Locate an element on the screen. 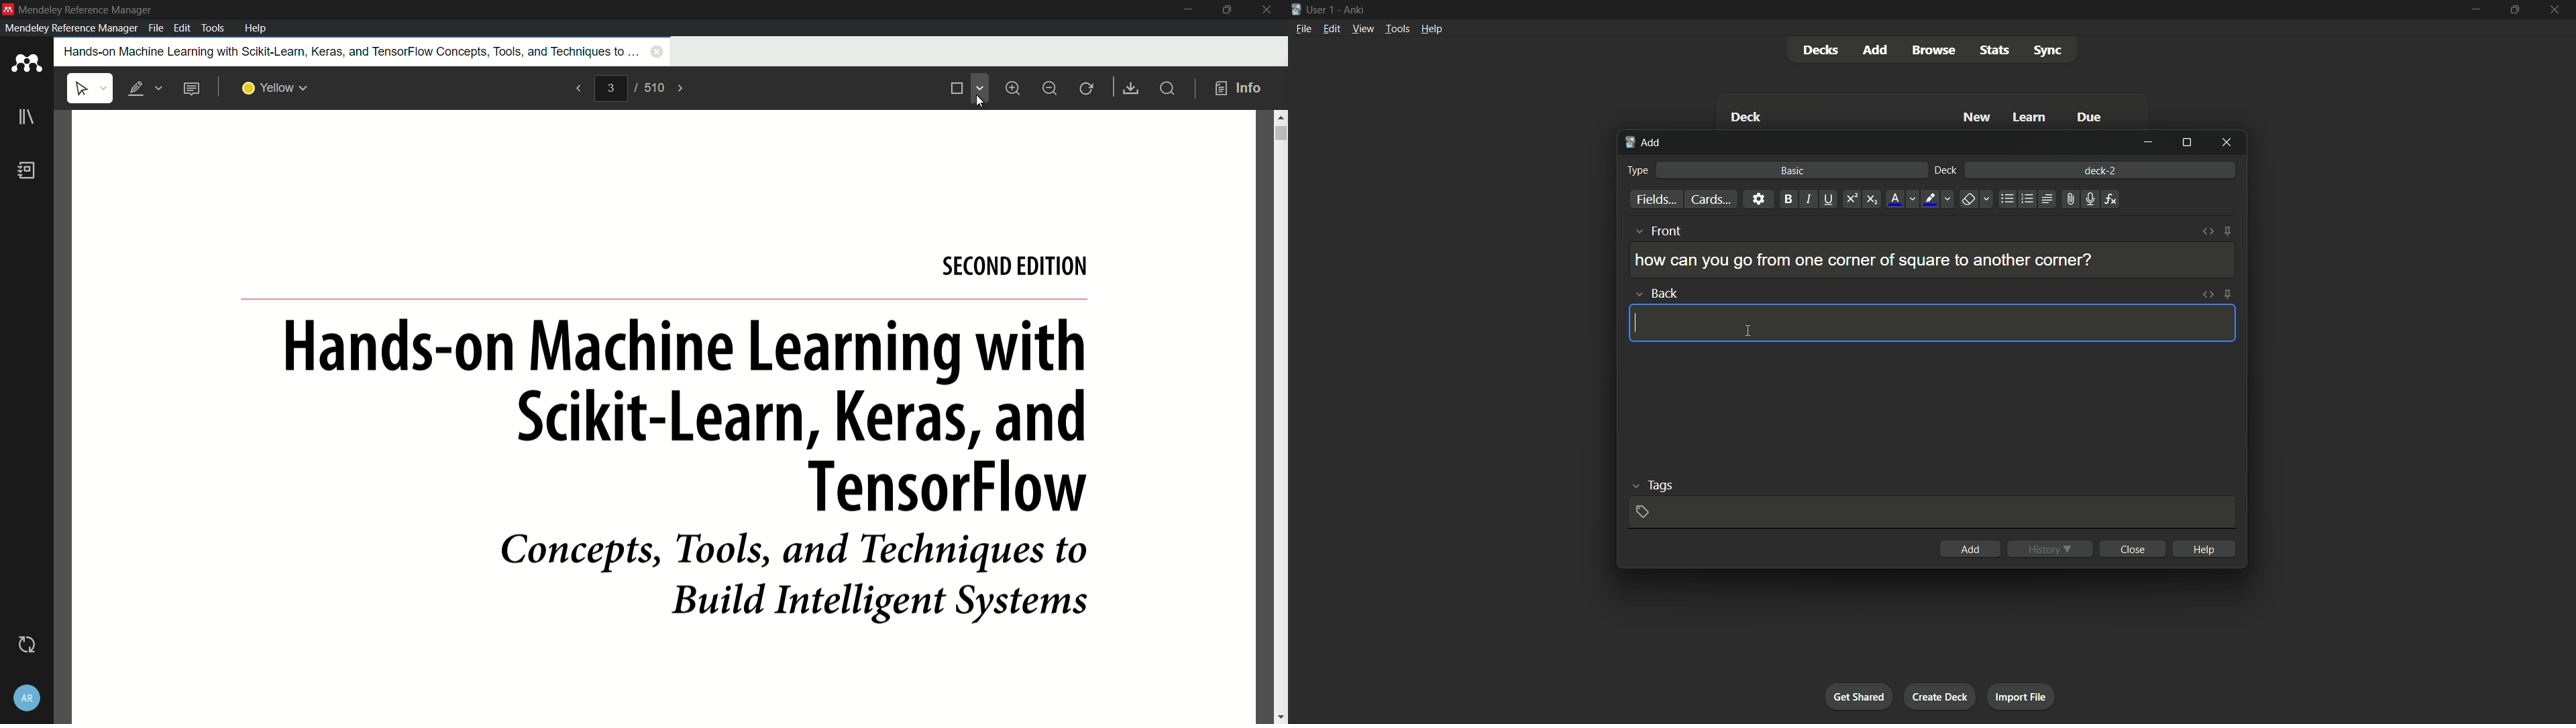 This screenshot has height=728, width=2576. close app is located at coordinates (1268, 10).